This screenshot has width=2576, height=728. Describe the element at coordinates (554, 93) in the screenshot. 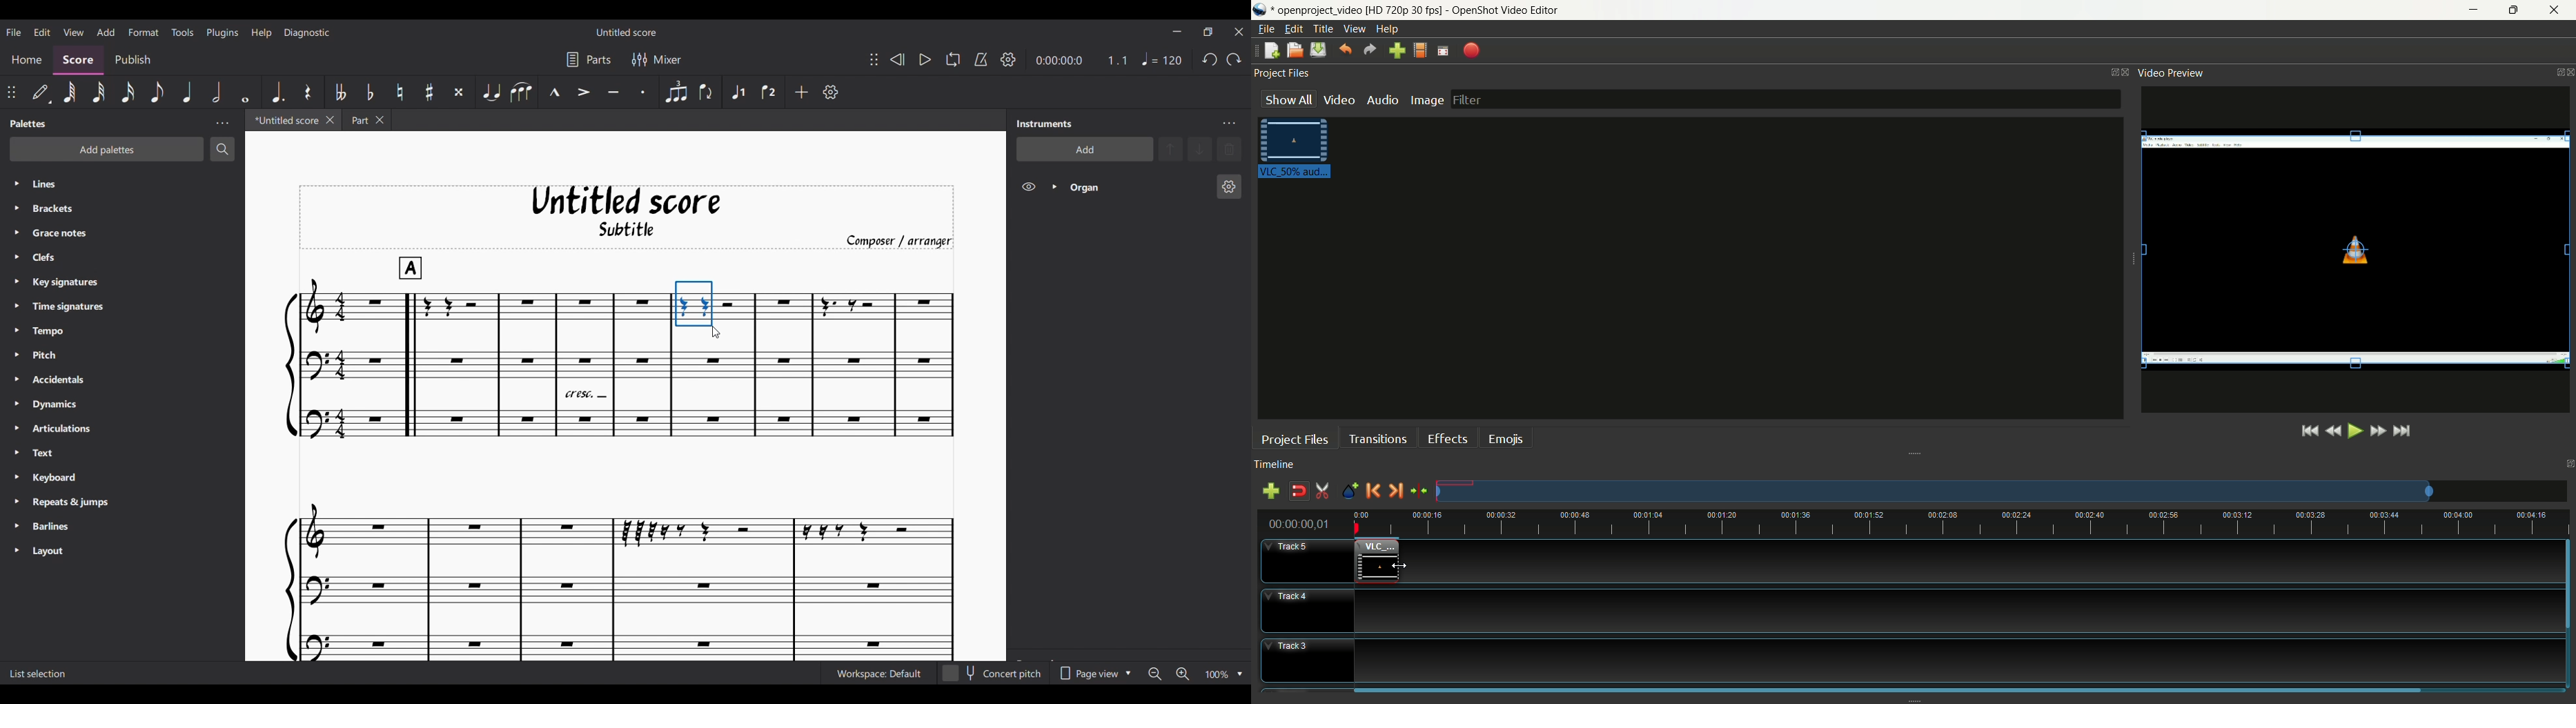

I see `Marcato` at that location.